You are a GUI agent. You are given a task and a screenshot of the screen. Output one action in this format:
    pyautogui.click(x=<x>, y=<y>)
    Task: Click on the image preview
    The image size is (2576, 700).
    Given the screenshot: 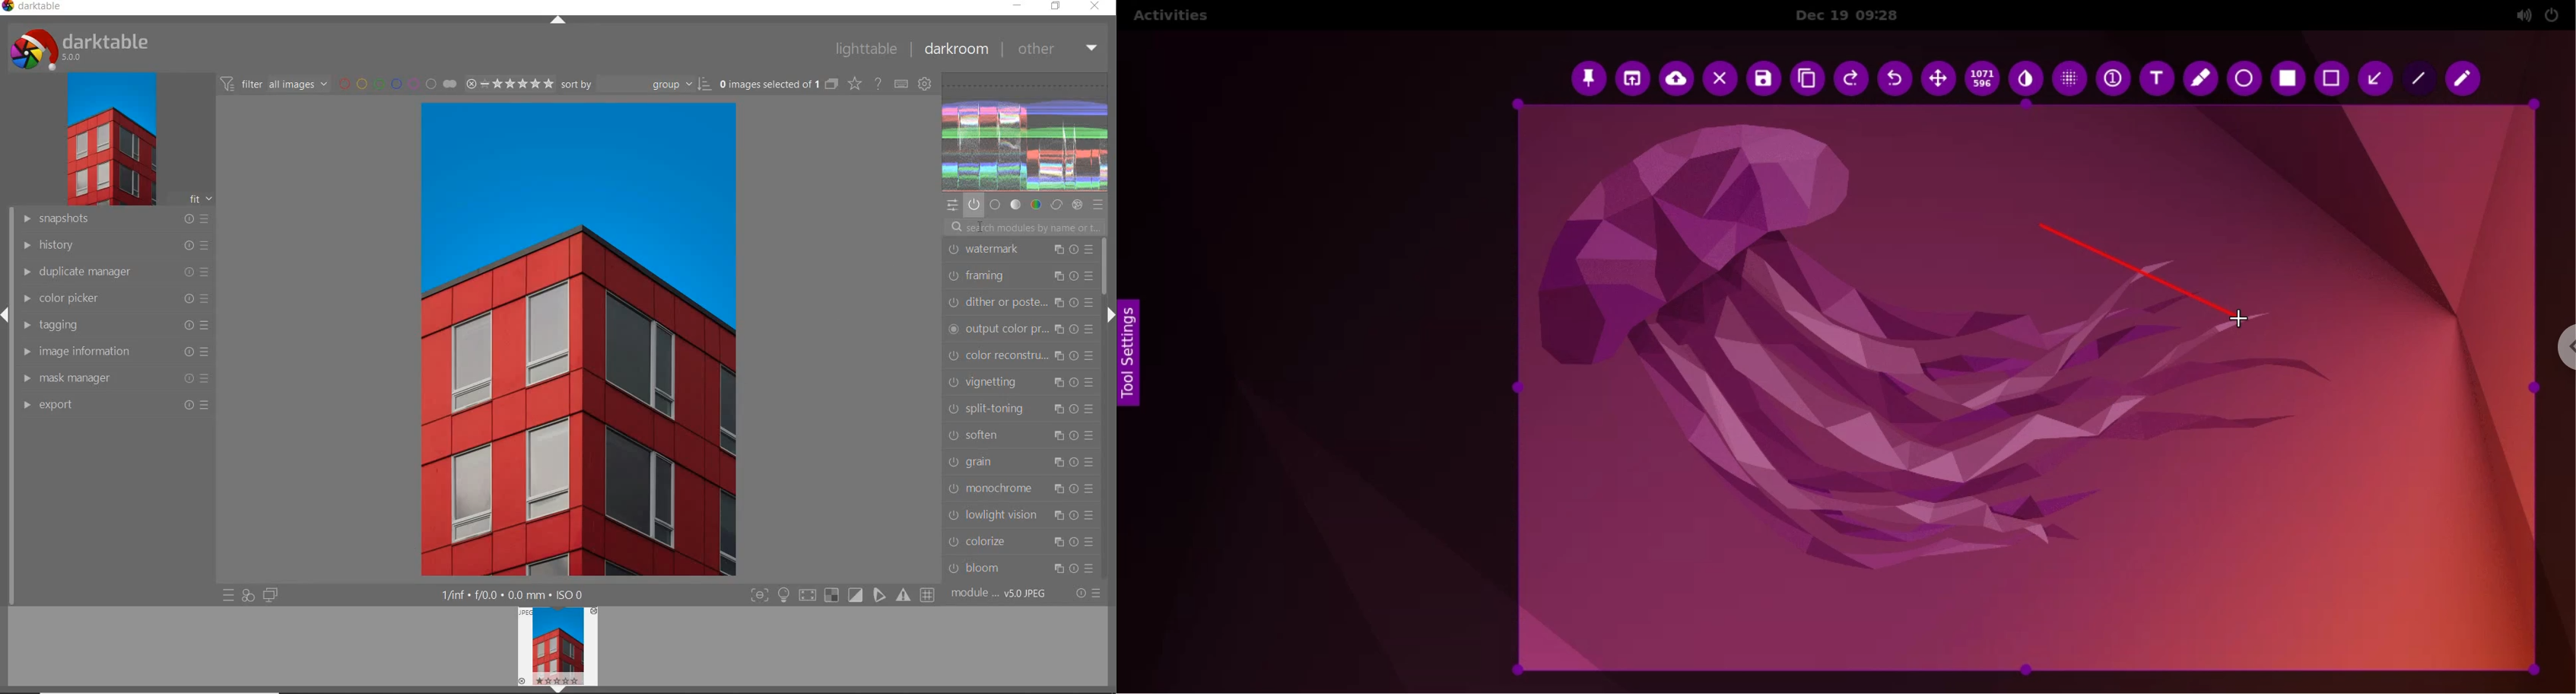 What is the action you would take?
    pyautogui.click(x=557, y=650)
    